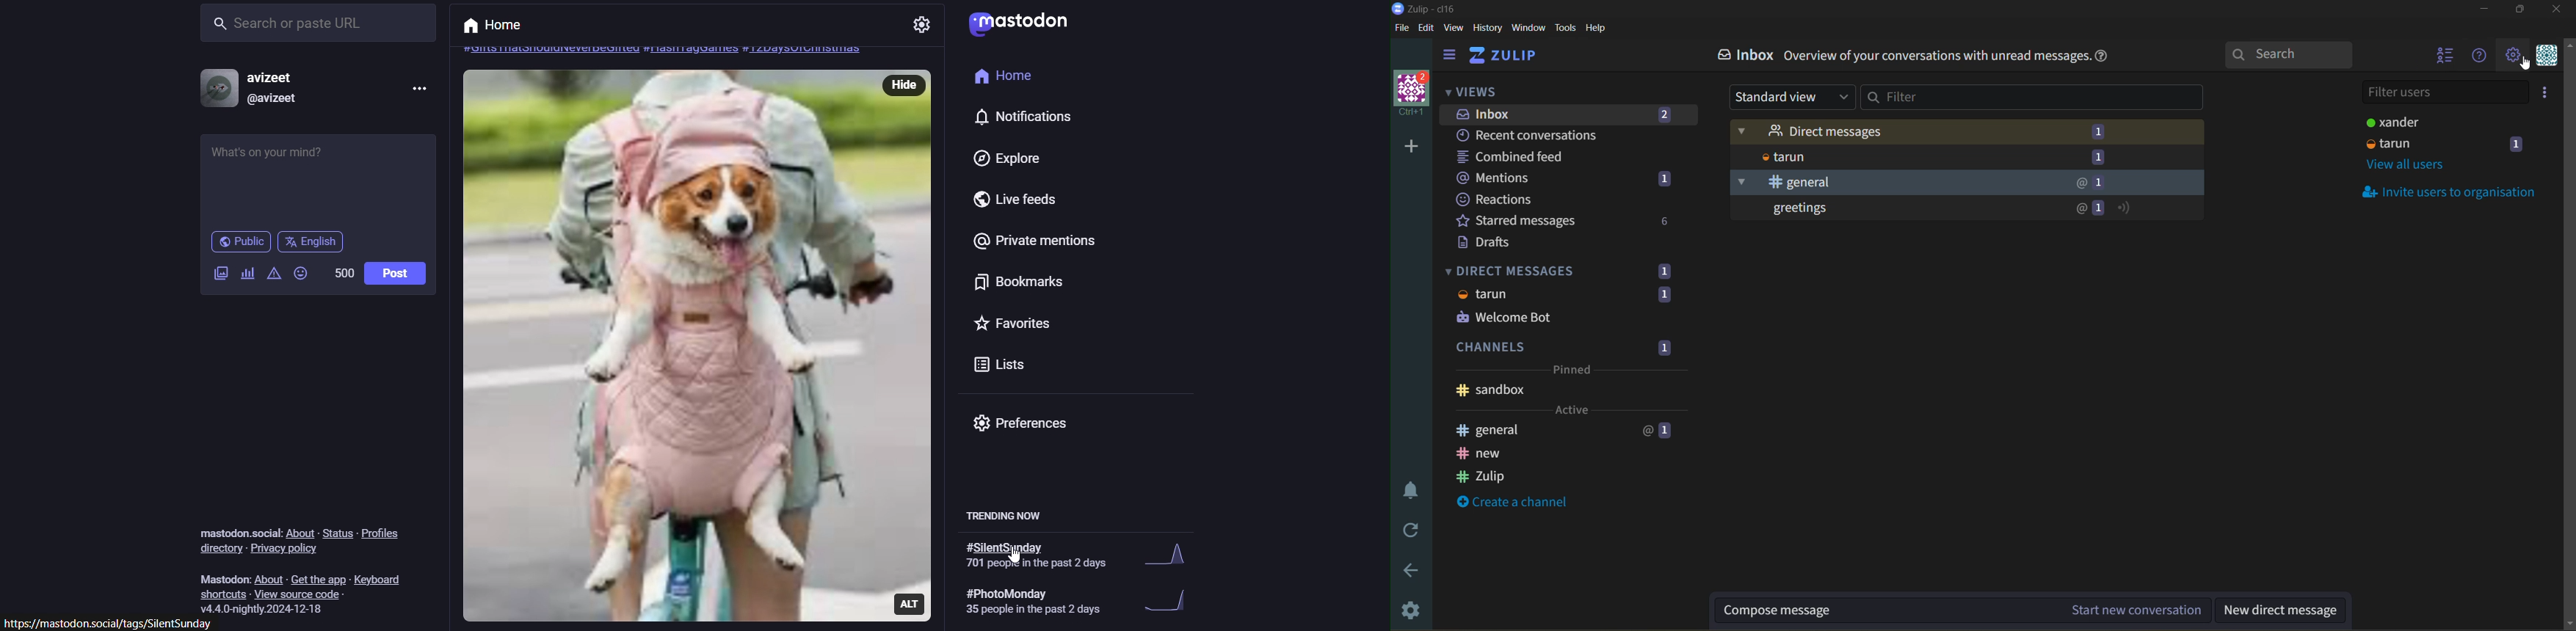 The height and width of the screenshot is (644, 2576). What do you see at coordinates (1411, 572) in the screenshot?
I see `go back` at bounding box center [1411, 572].